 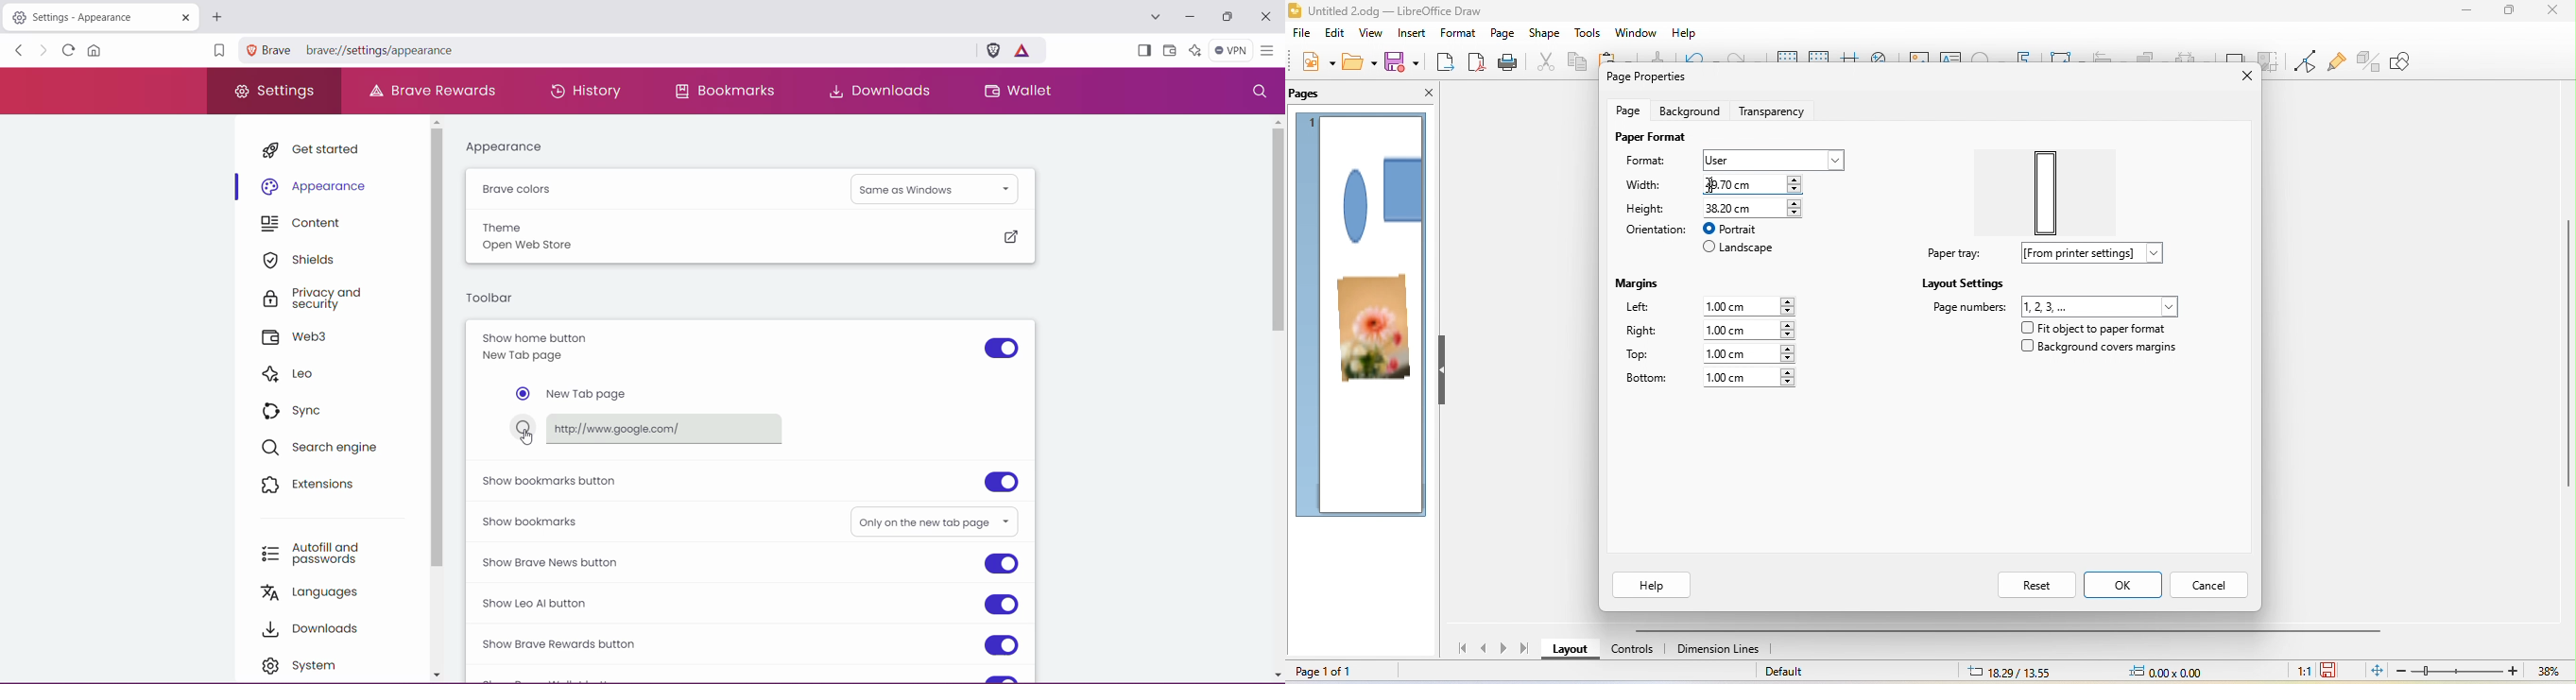 What do you see at coordinates (1318, 92) in the screenshot?
I see `pages` at bounding box center [1318, 92].